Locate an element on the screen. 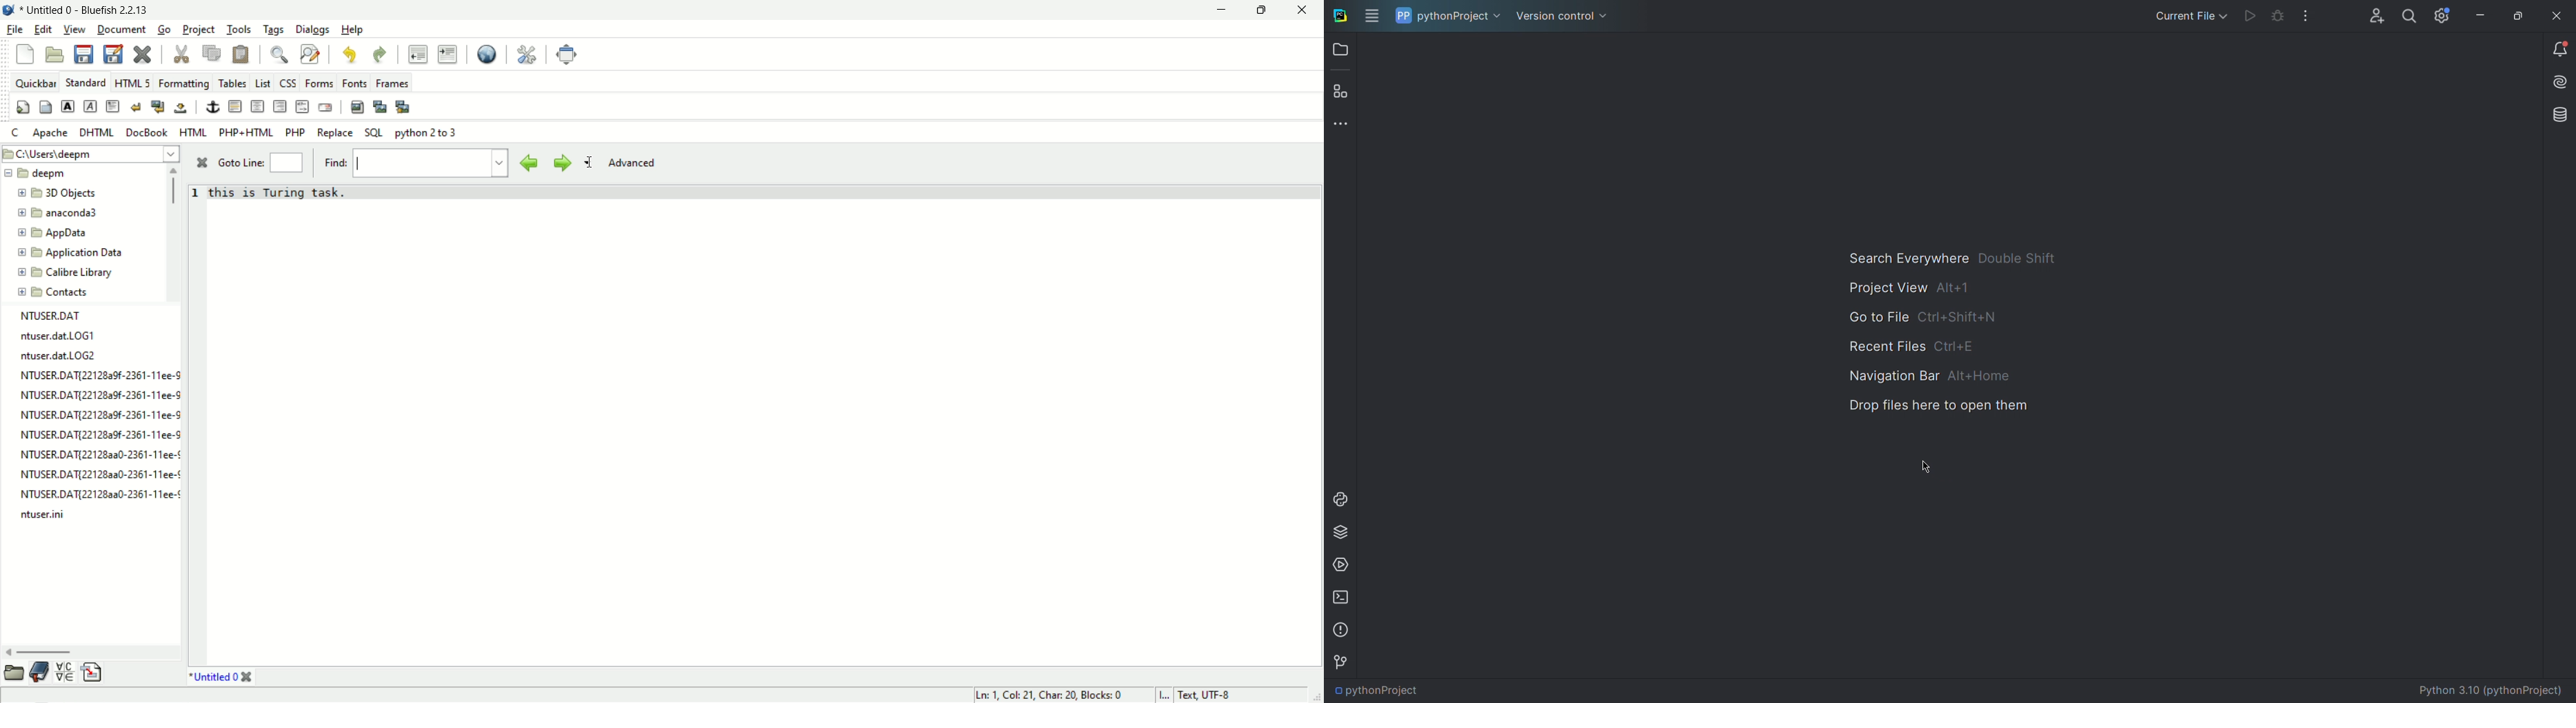 The width and height of the screenshot is (2576, 728). break and clear is located at coordinates (159, 108).